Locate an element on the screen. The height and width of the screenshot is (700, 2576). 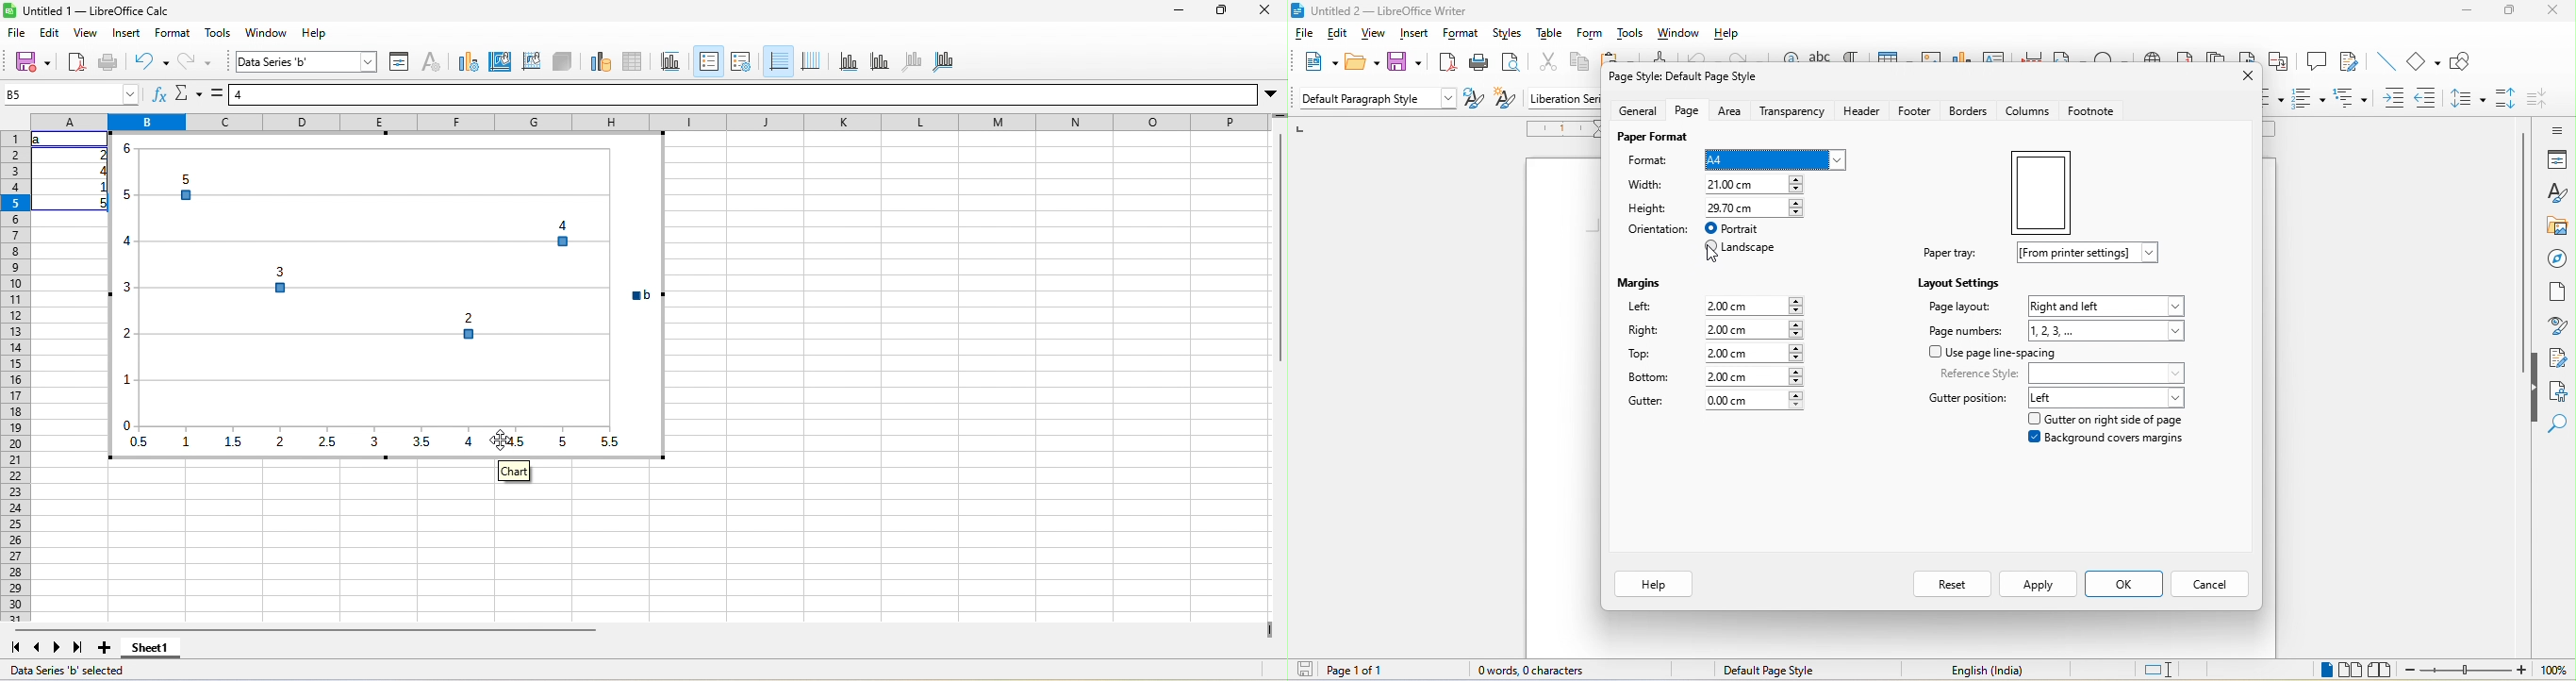
ok is located at coordinates (2124, 584).